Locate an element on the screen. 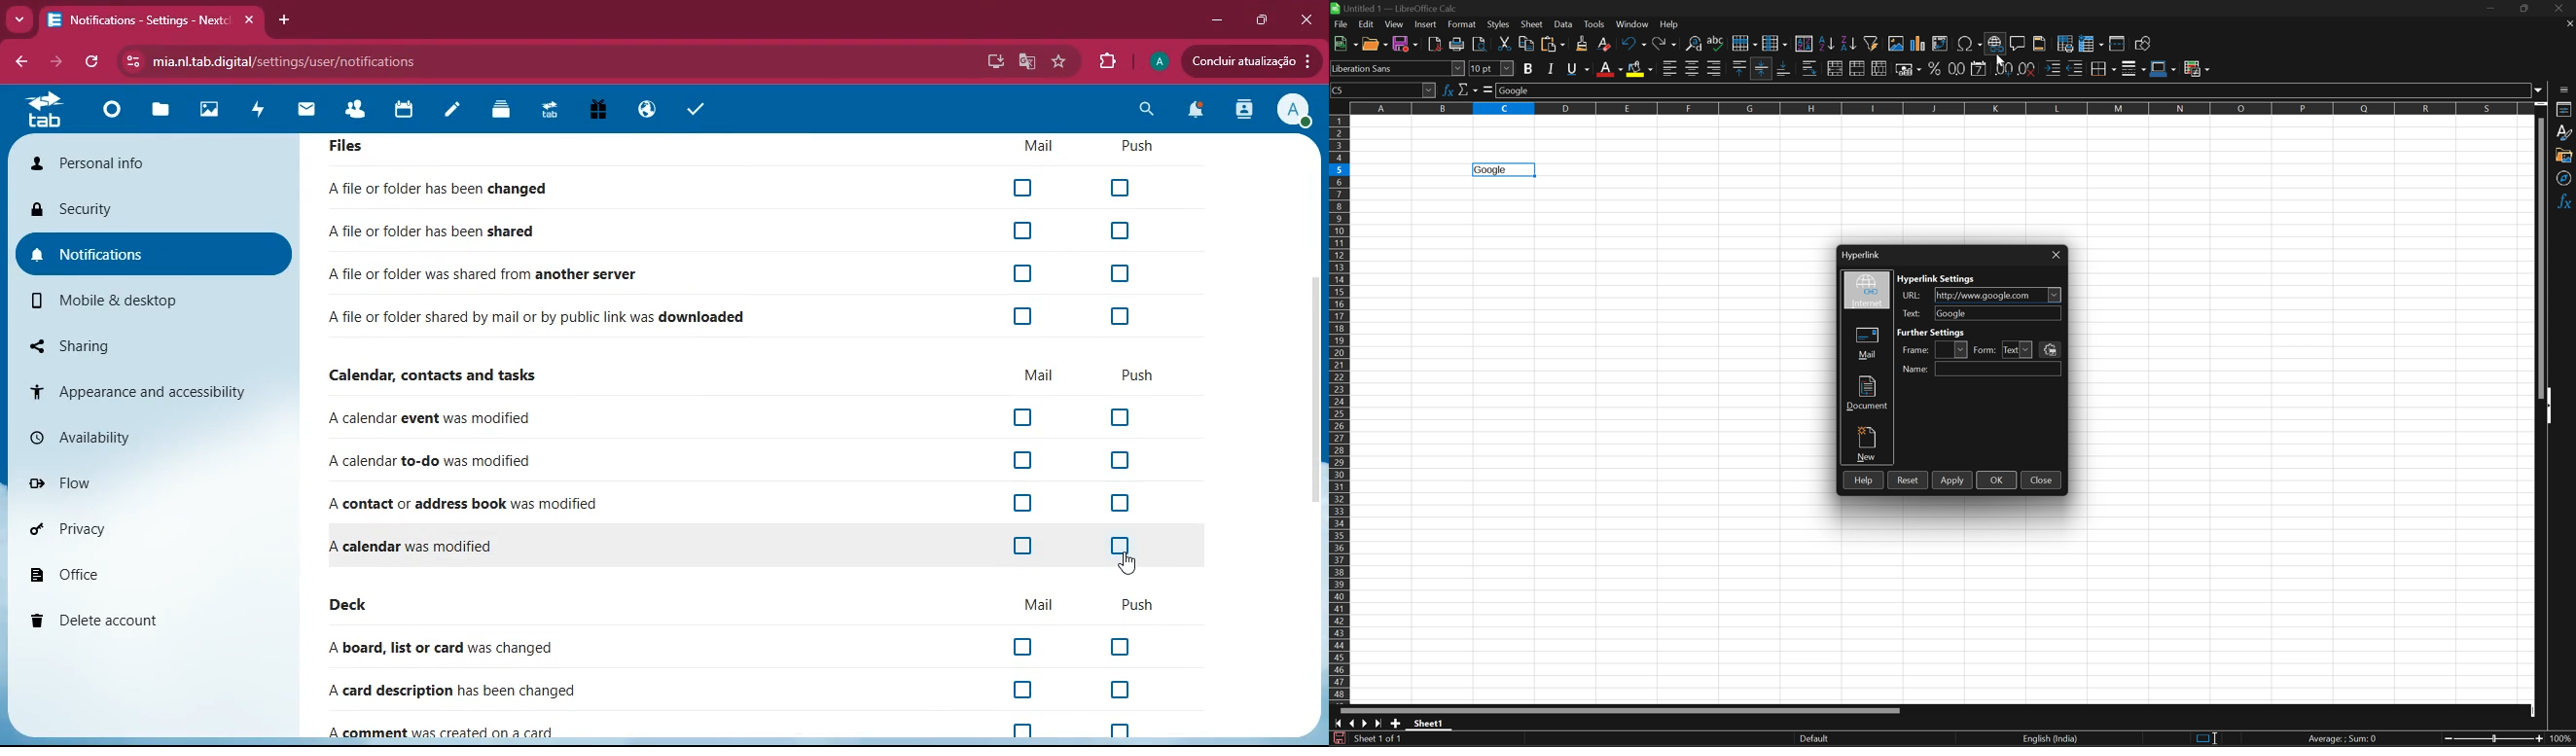  Column names is located at coordinates (1938, 108).